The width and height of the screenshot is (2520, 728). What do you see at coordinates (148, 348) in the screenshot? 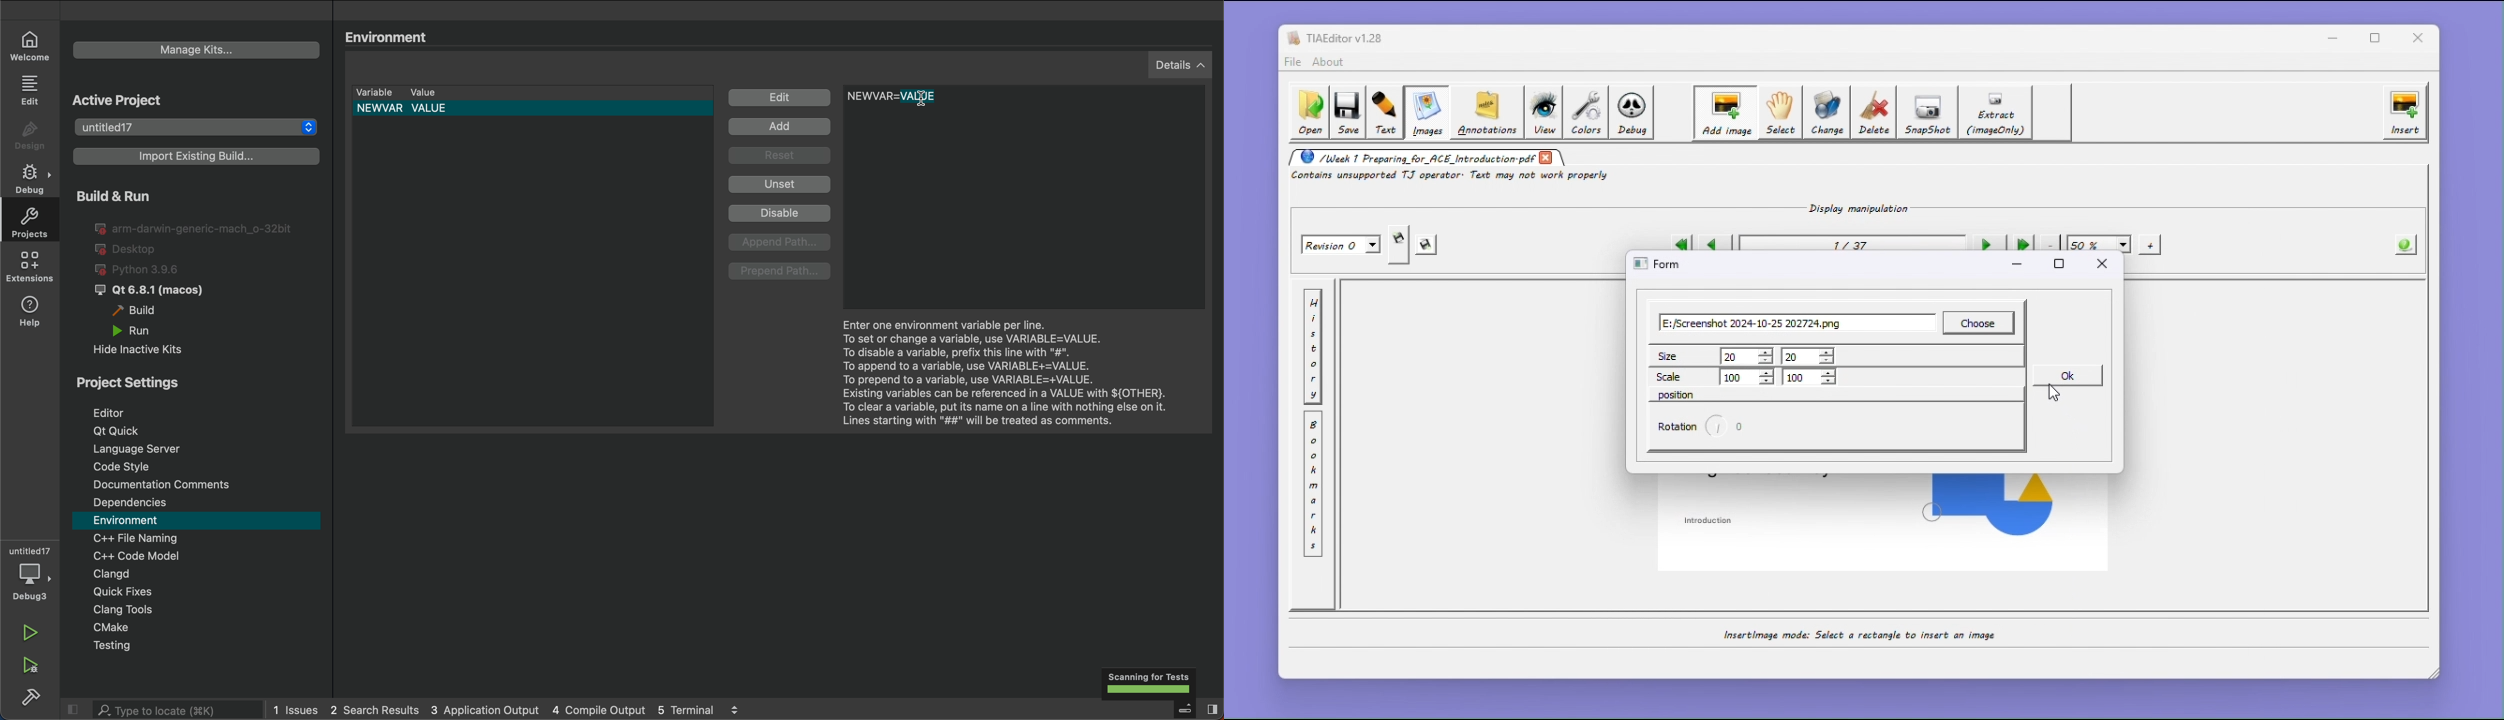
I see `hide inactive kits` at bounding box center [148, 348].